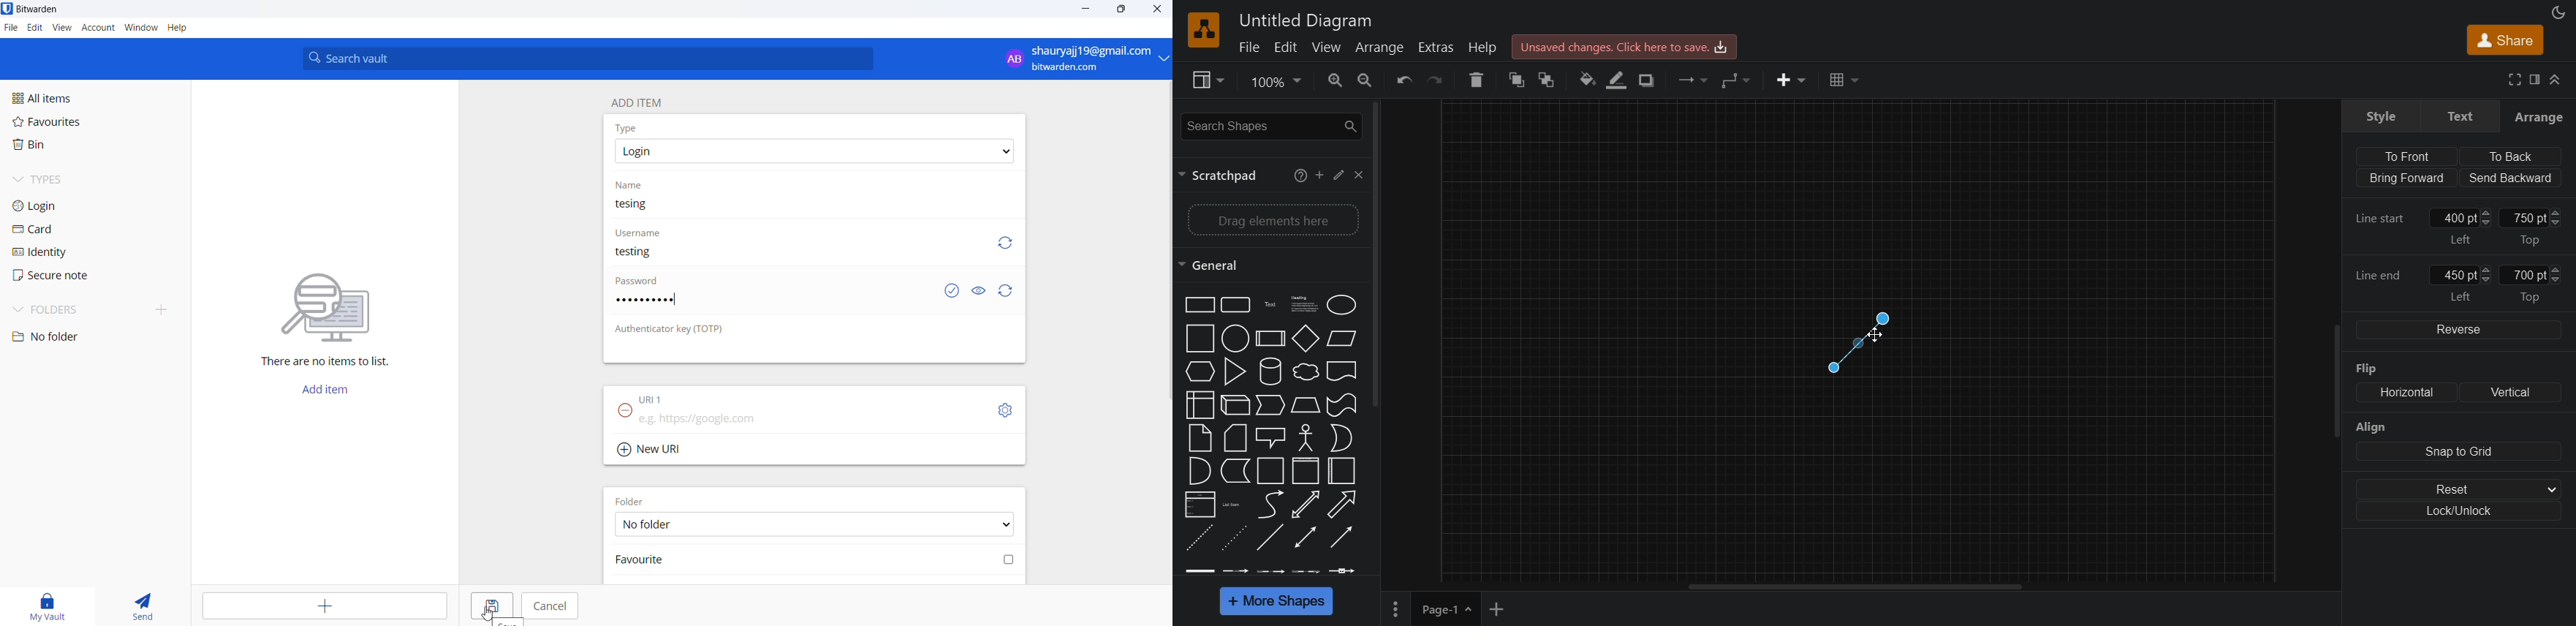  What do you see at coordinates (1199, 570) in the screenshot?
I see `connector 1` at bounding box center [1199, 570].